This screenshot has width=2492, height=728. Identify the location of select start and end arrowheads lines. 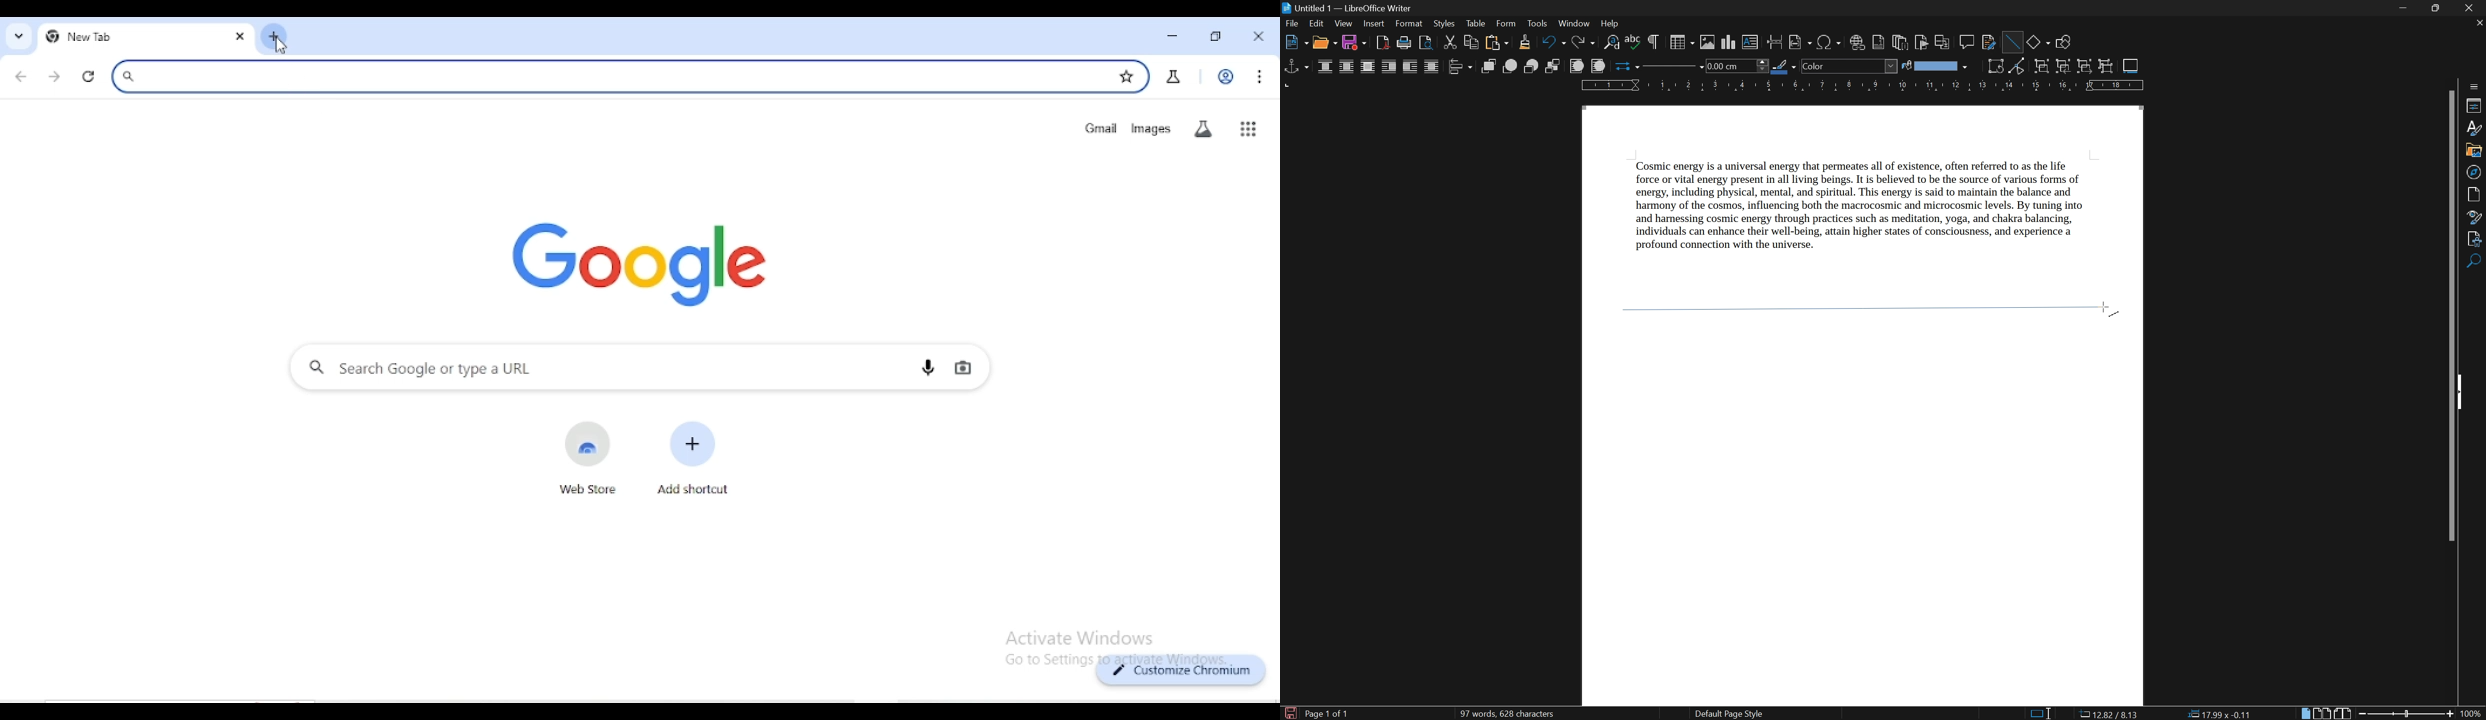
(1624, 66).